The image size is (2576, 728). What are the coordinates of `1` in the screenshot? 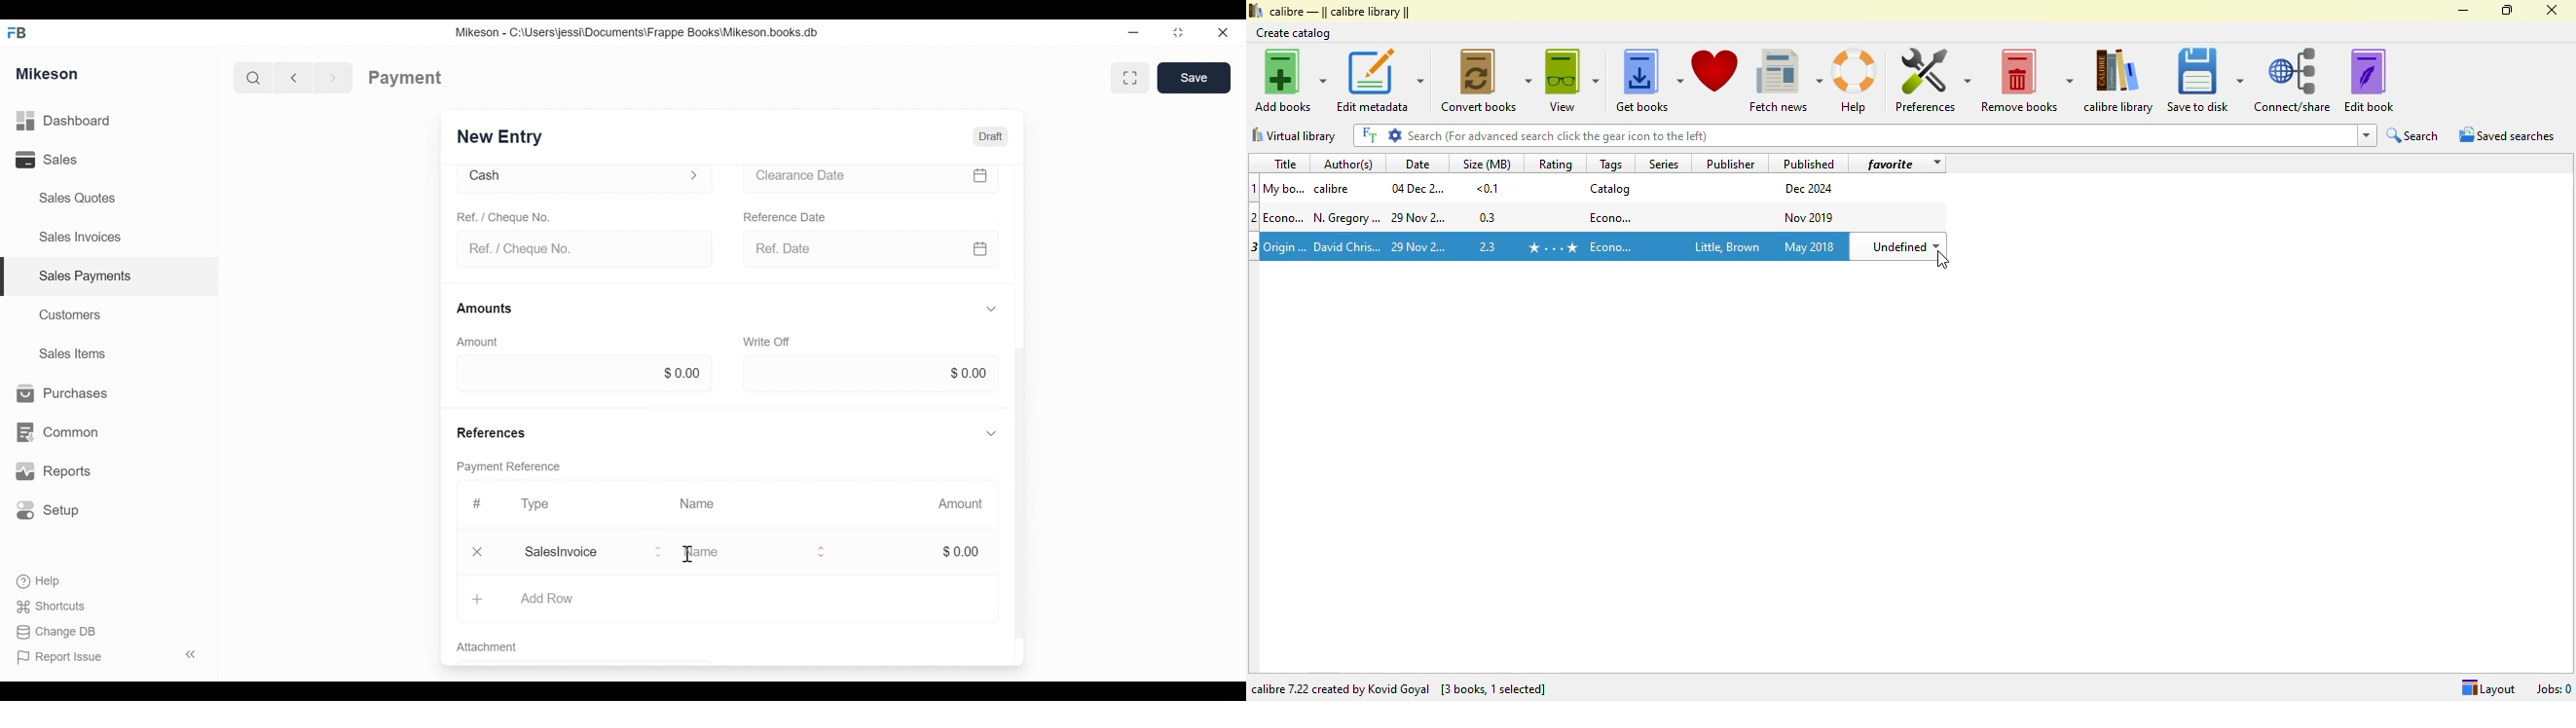 It's located at (1255, 188).